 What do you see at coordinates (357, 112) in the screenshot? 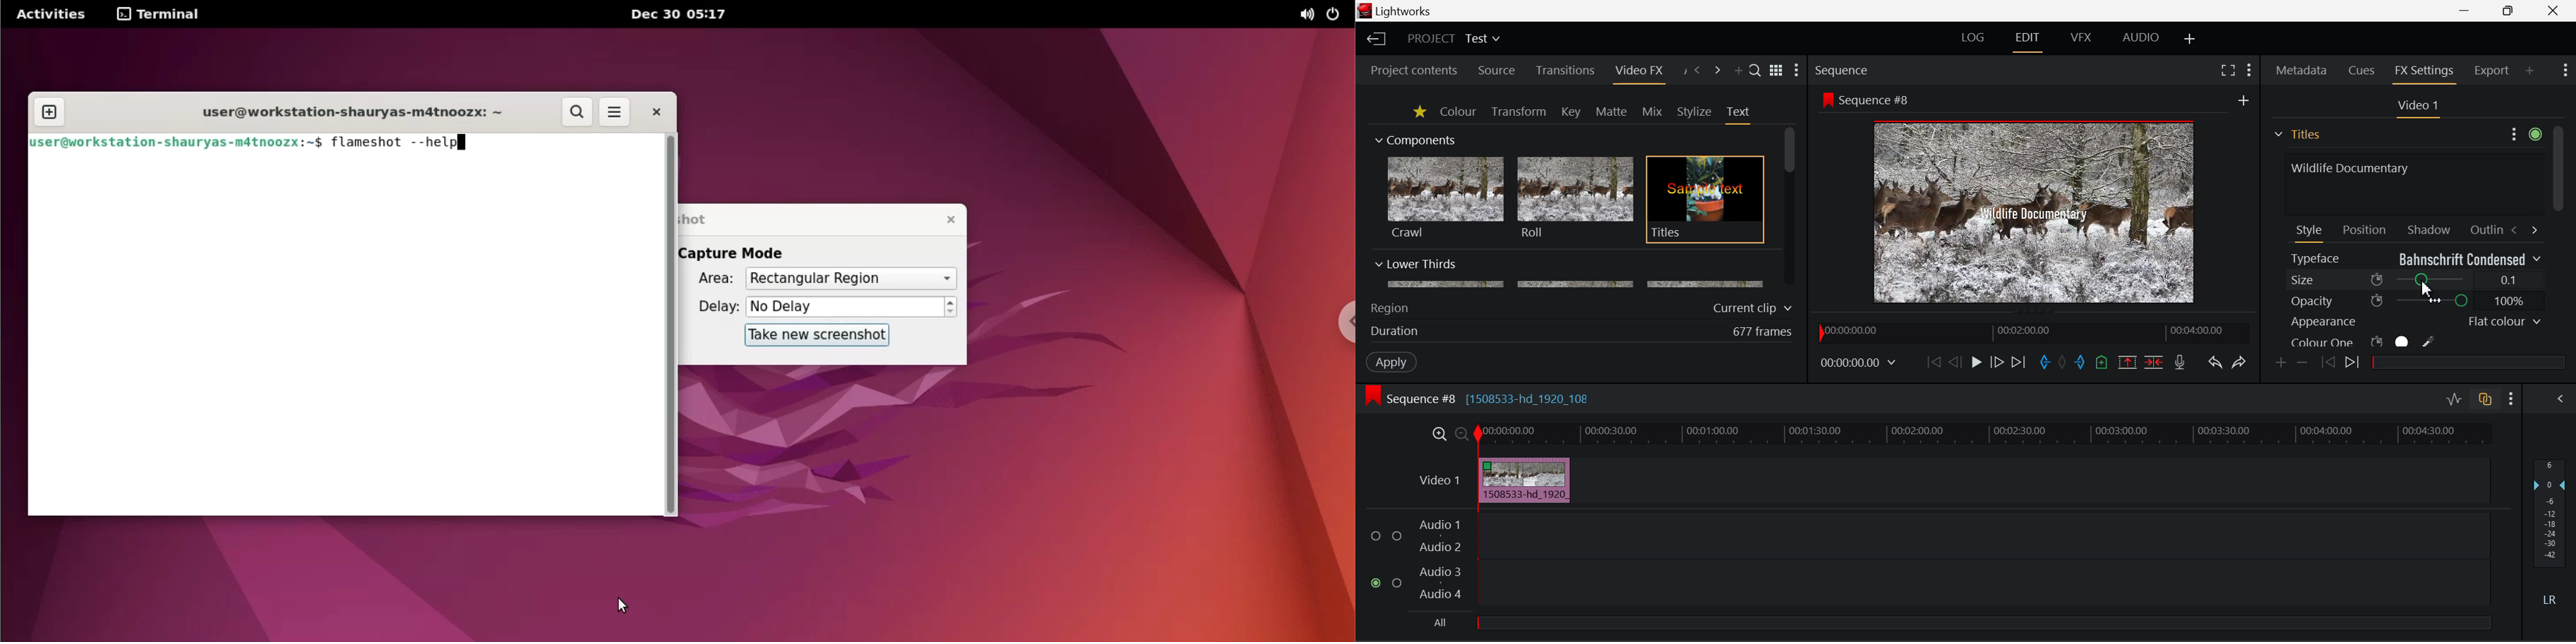
I see `user@workstation-shaurya-m4tnoozx: ~` at bounding box center [357, 112].